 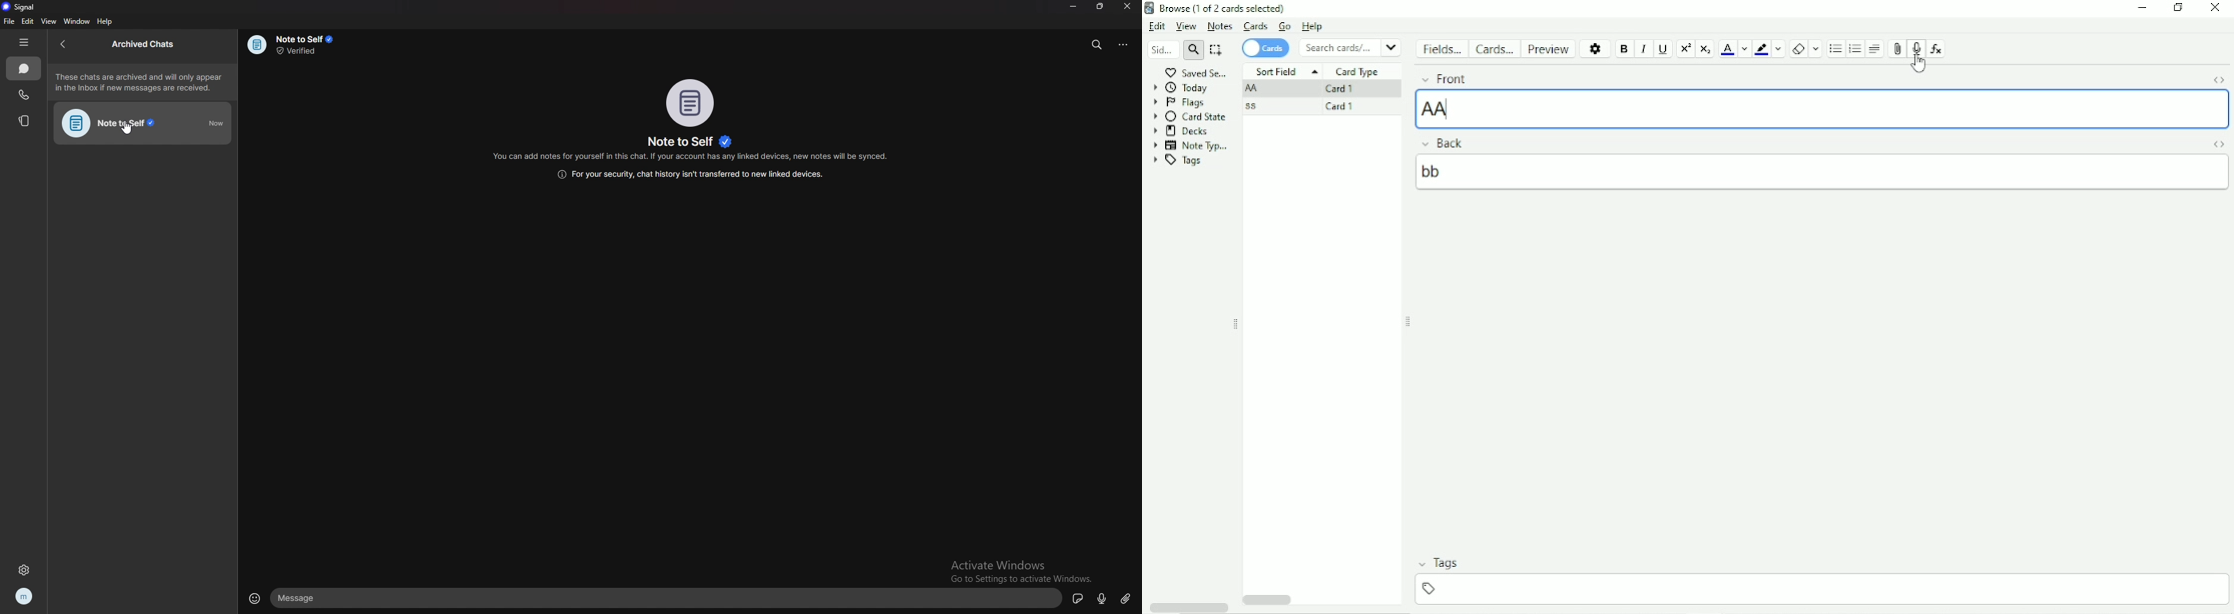 I want to click on profile, so click(x=25, y=596).